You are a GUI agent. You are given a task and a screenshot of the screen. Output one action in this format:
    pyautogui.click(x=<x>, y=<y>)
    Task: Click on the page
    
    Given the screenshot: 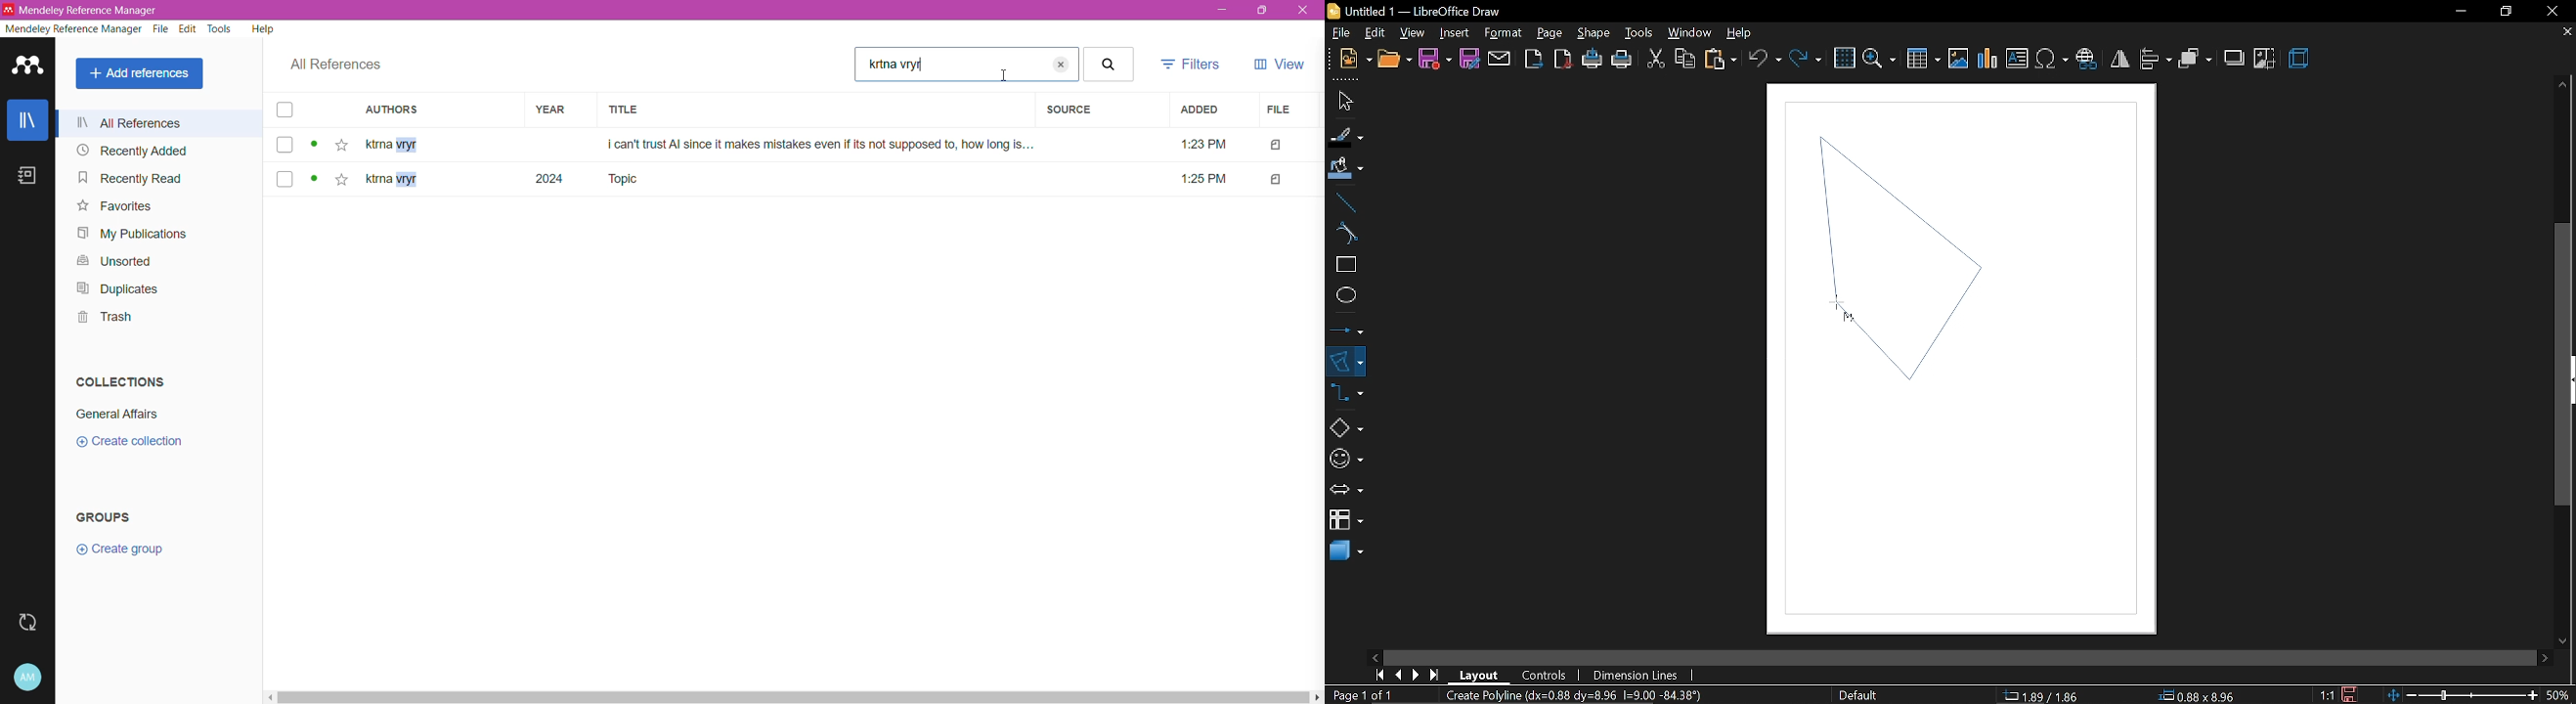 What is the action you would take?
    pyautogui.click(x=1550, y=32)
    